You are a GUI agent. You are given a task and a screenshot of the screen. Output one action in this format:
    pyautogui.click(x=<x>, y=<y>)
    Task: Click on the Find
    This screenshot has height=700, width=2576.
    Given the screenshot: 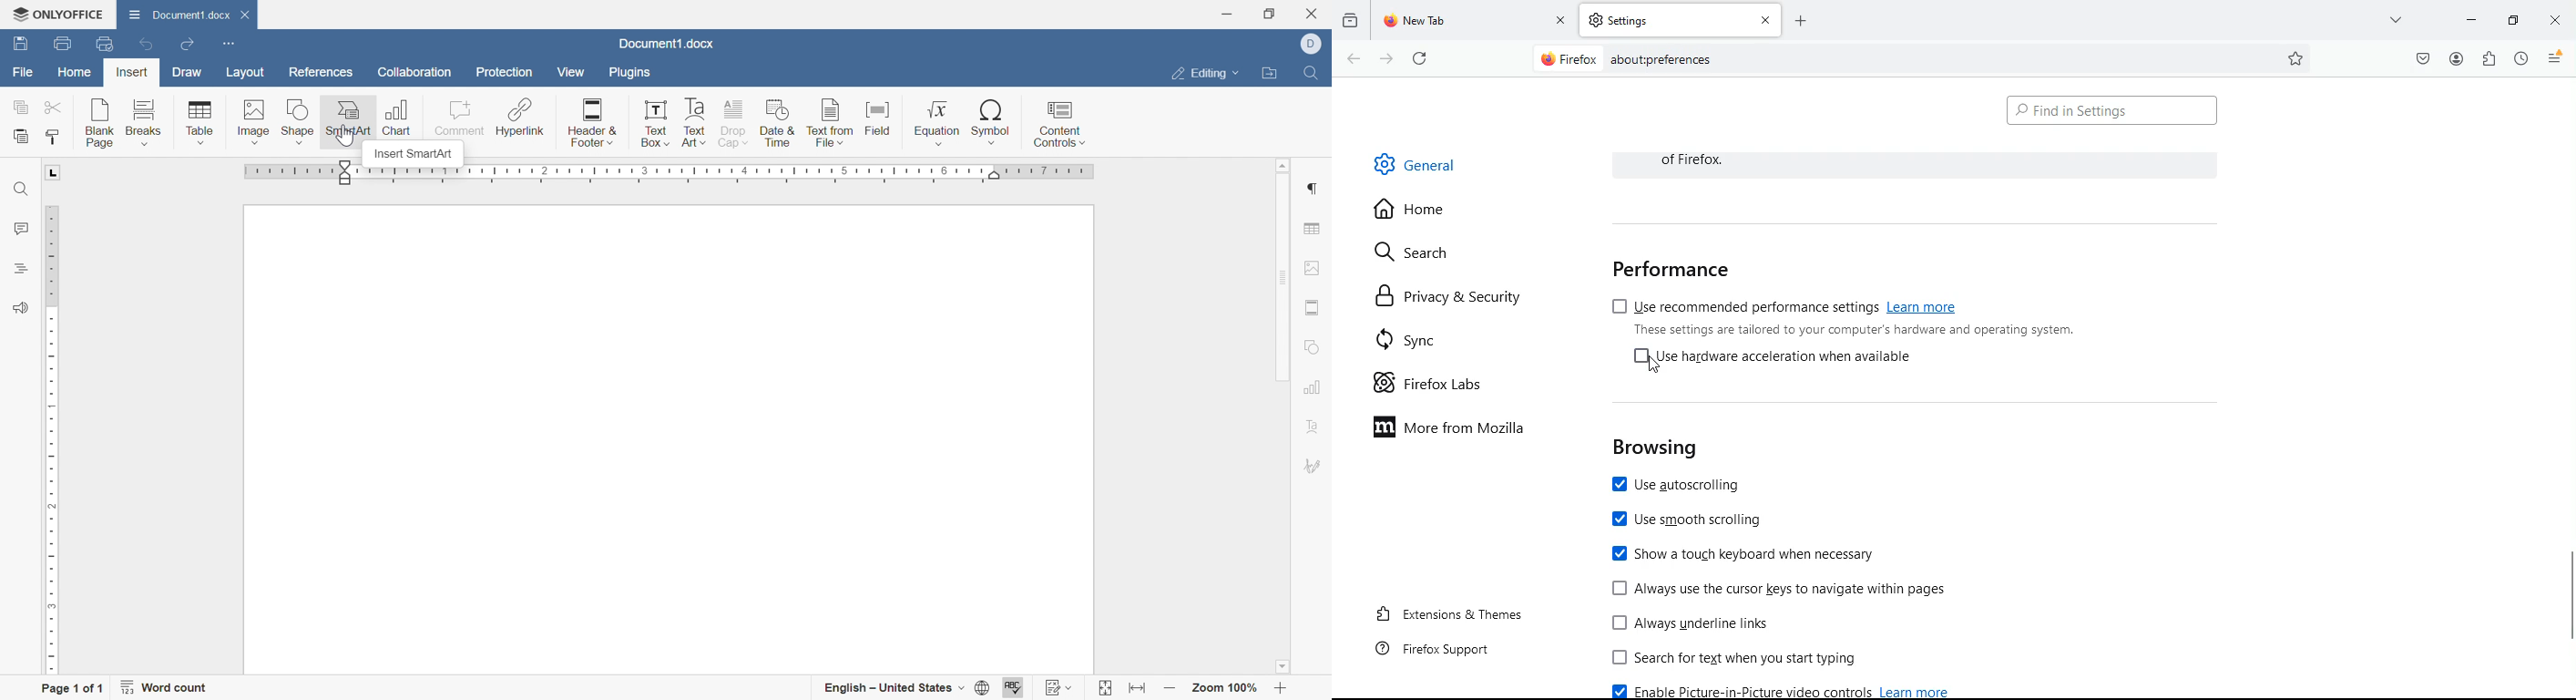 What is the action you would take?
    pyautogui.click(x=19, y=190)
    